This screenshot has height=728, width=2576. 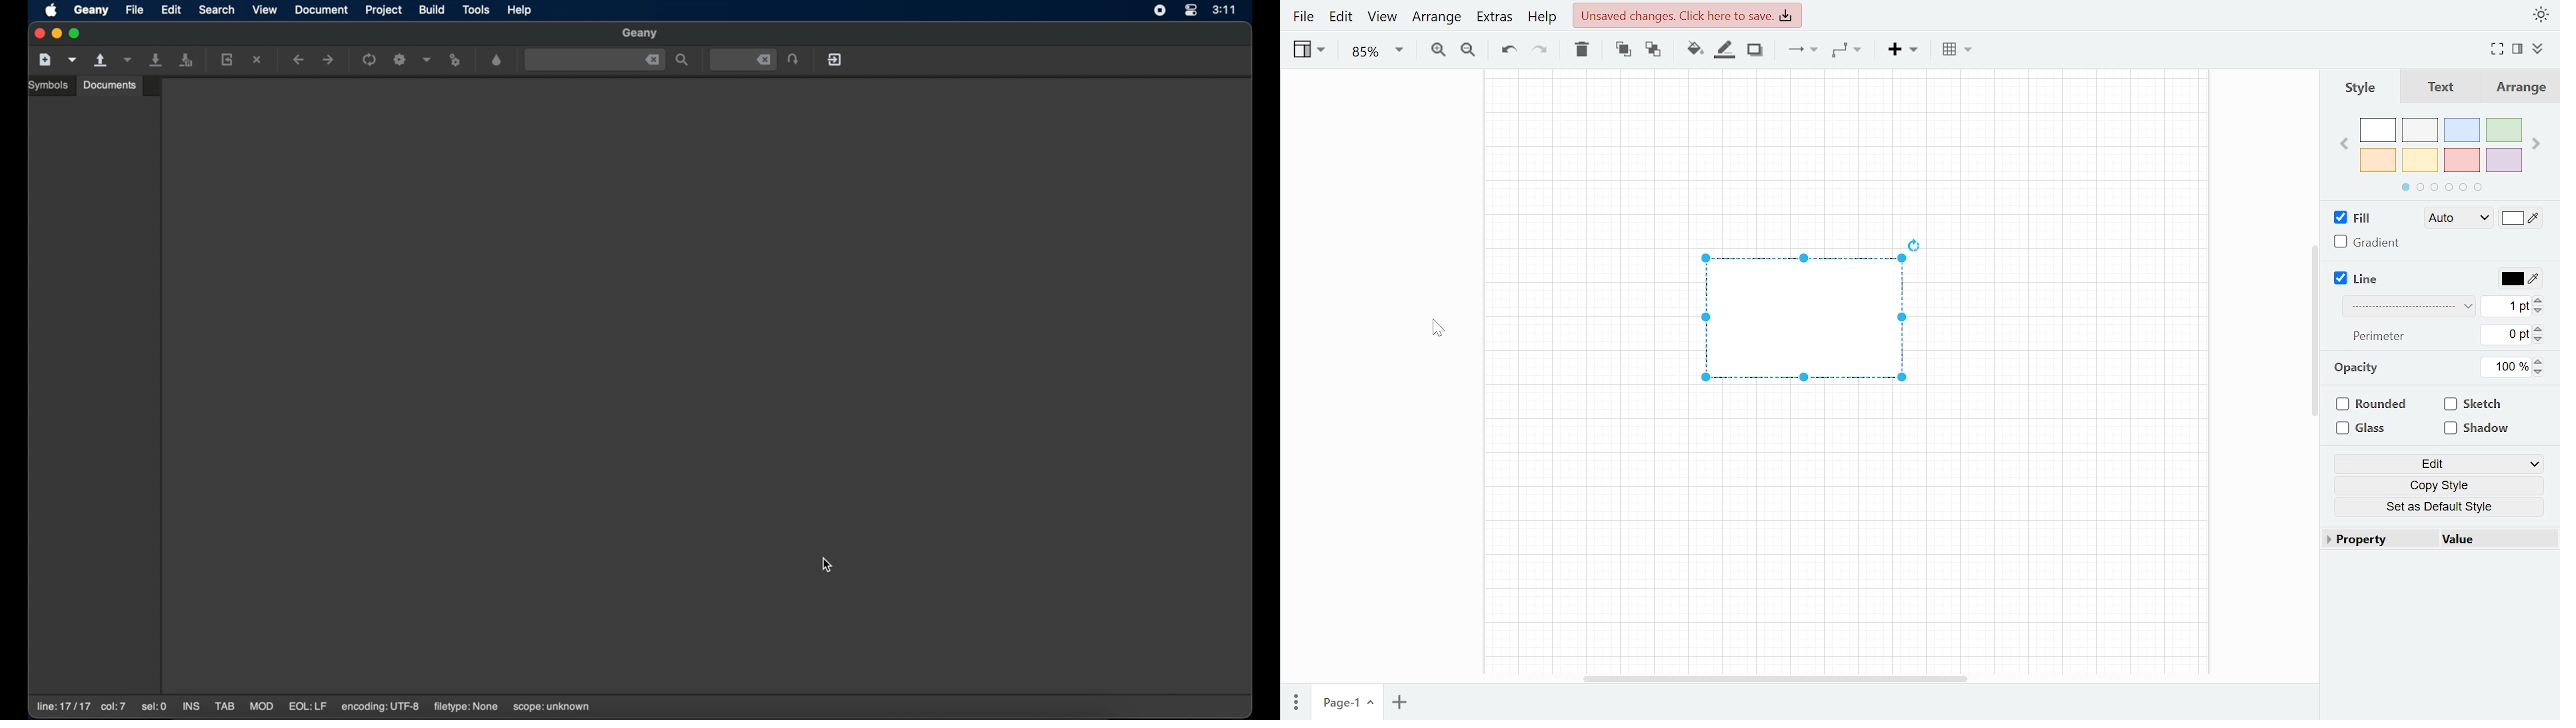 I want to click on Increase perimeter, so click(x=2541, y=327).